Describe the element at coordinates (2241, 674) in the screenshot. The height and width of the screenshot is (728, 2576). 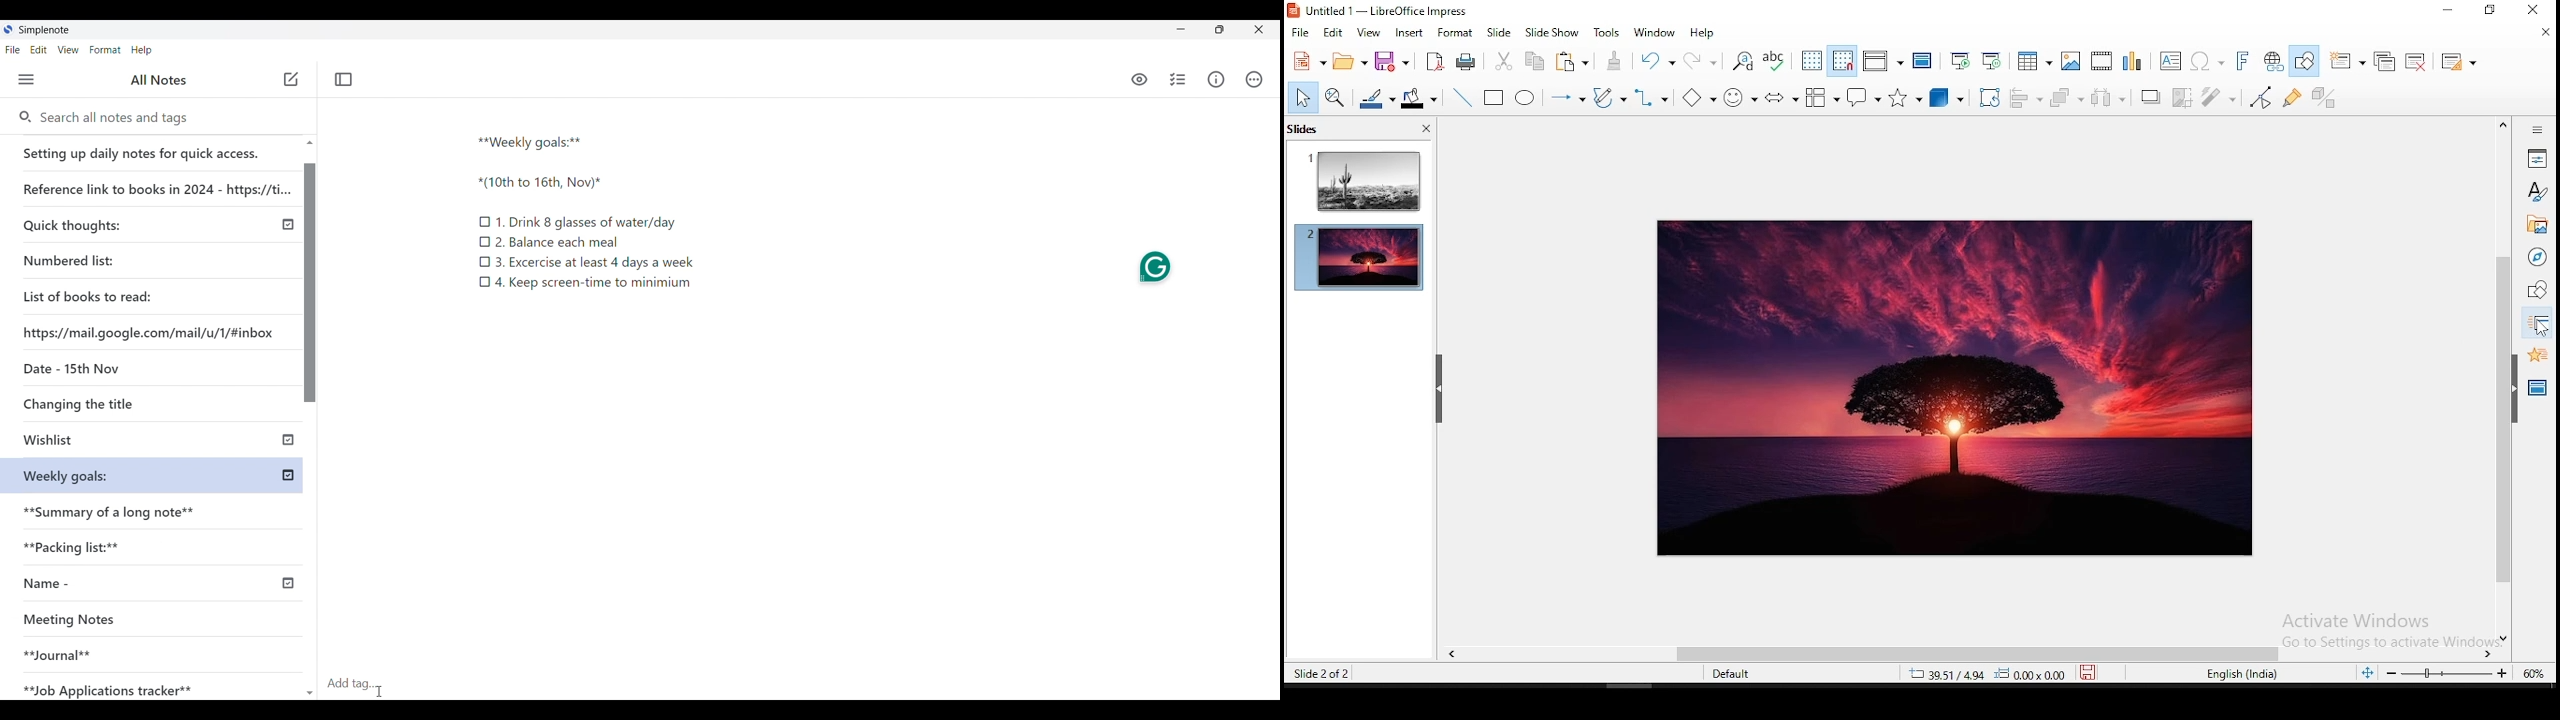
I see `english (india)` at that location.